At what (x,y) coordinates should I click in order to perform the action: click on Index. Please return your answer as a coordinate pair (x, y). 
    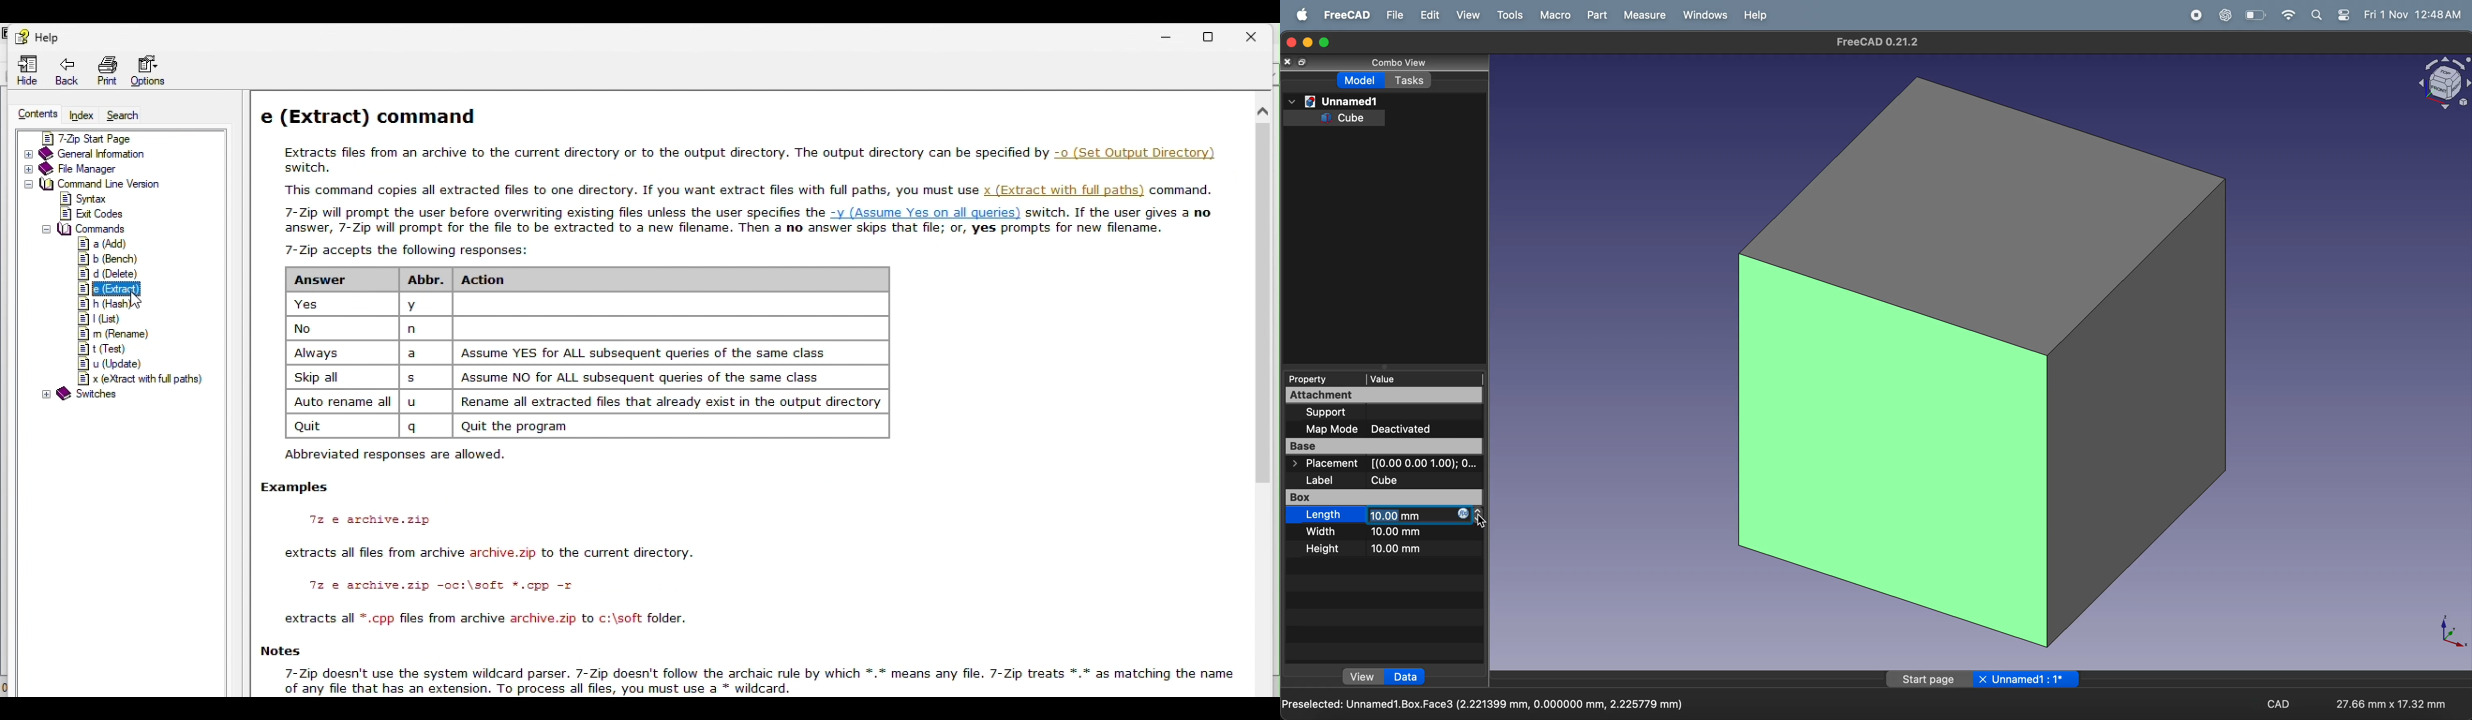
    Looking at the image, I should click on (79, 113).